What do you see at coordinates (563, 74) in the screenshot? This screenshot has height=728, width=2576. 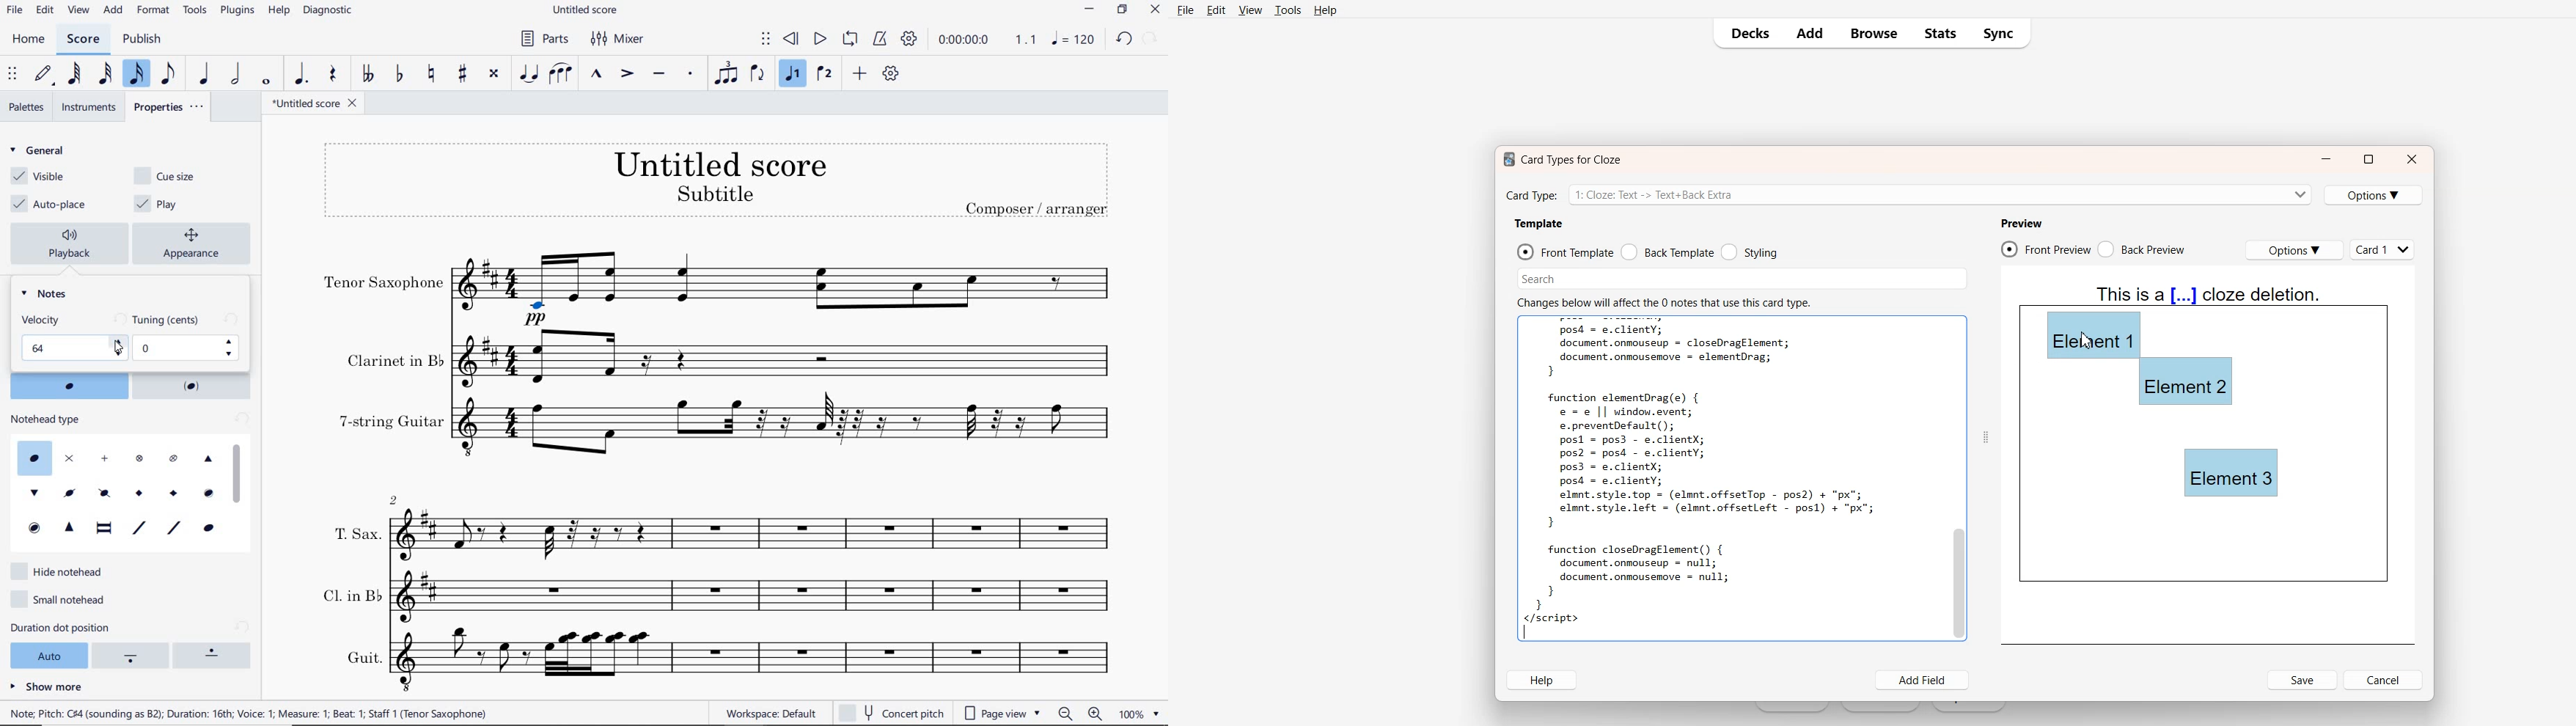 I see `SLUR` at bounding box center [563, 74].